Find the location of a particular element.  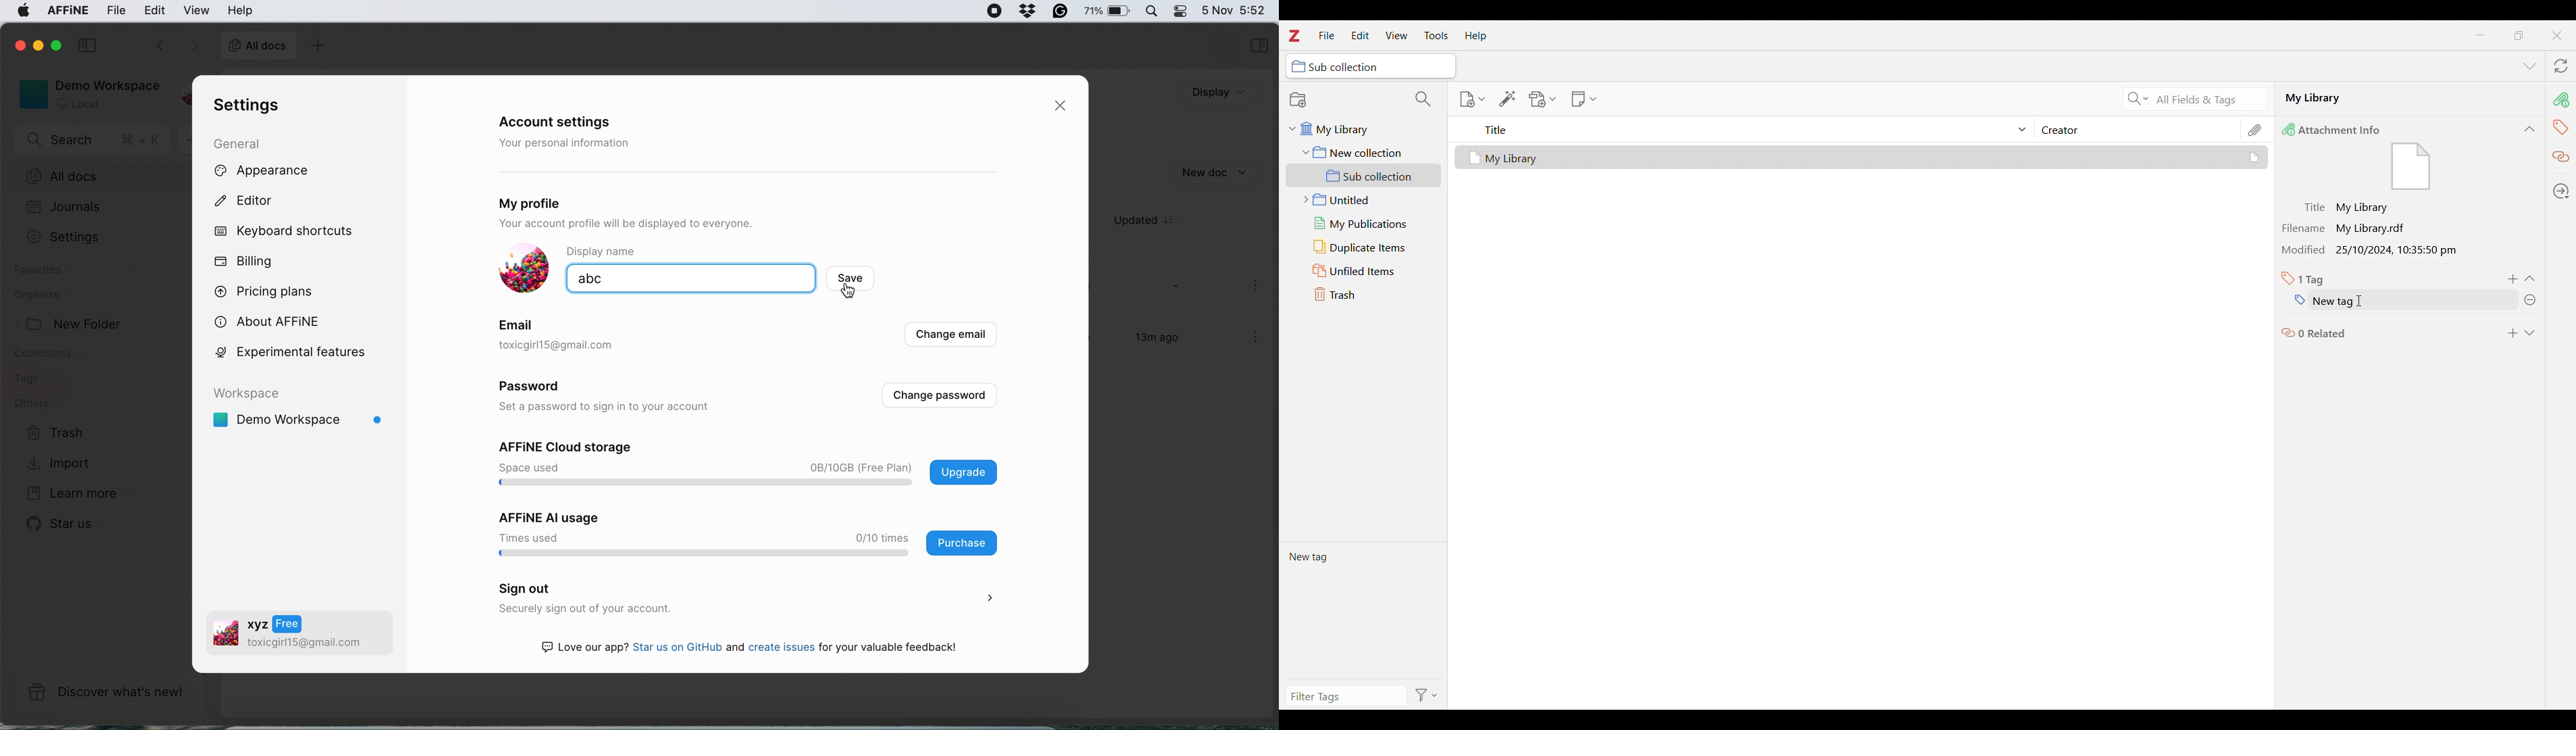

toxicgirl1S@gmail.com is located at coordinates (575, 346).